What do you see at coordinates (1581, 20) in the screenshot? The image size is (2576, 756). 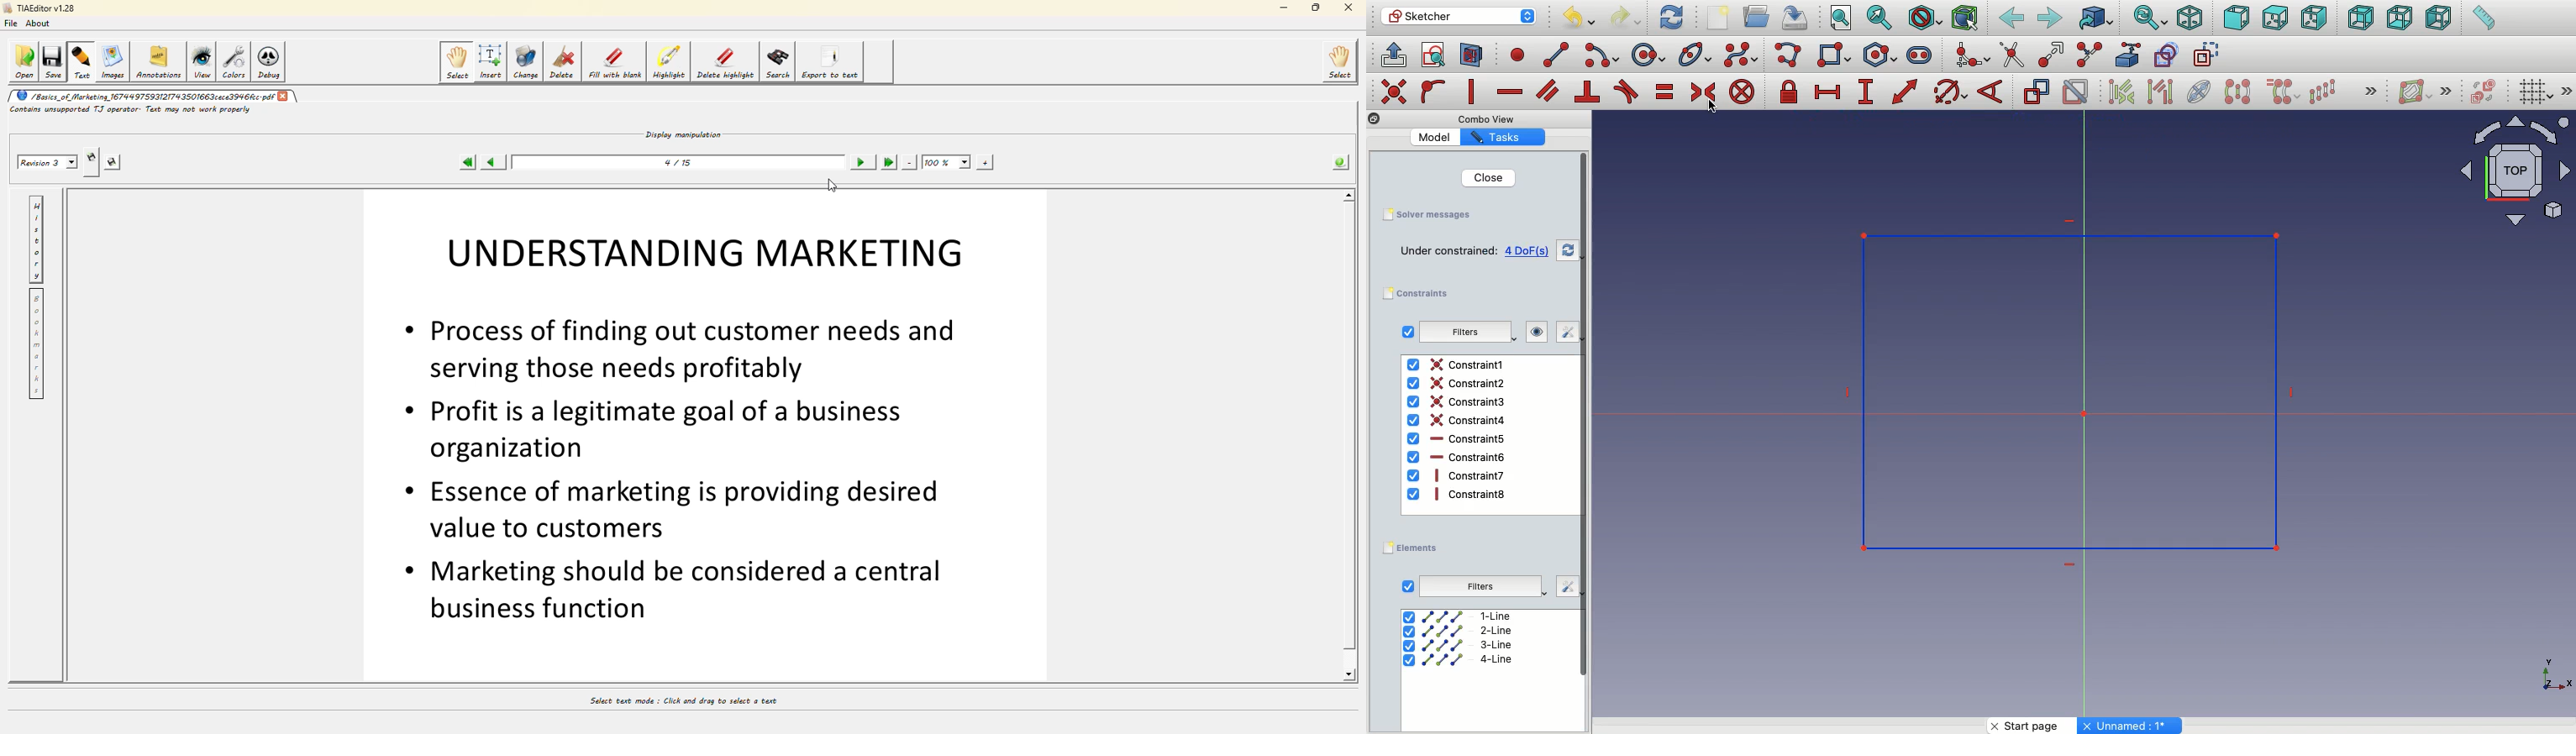 I see `Undo` at bounding box center [1581, 20].